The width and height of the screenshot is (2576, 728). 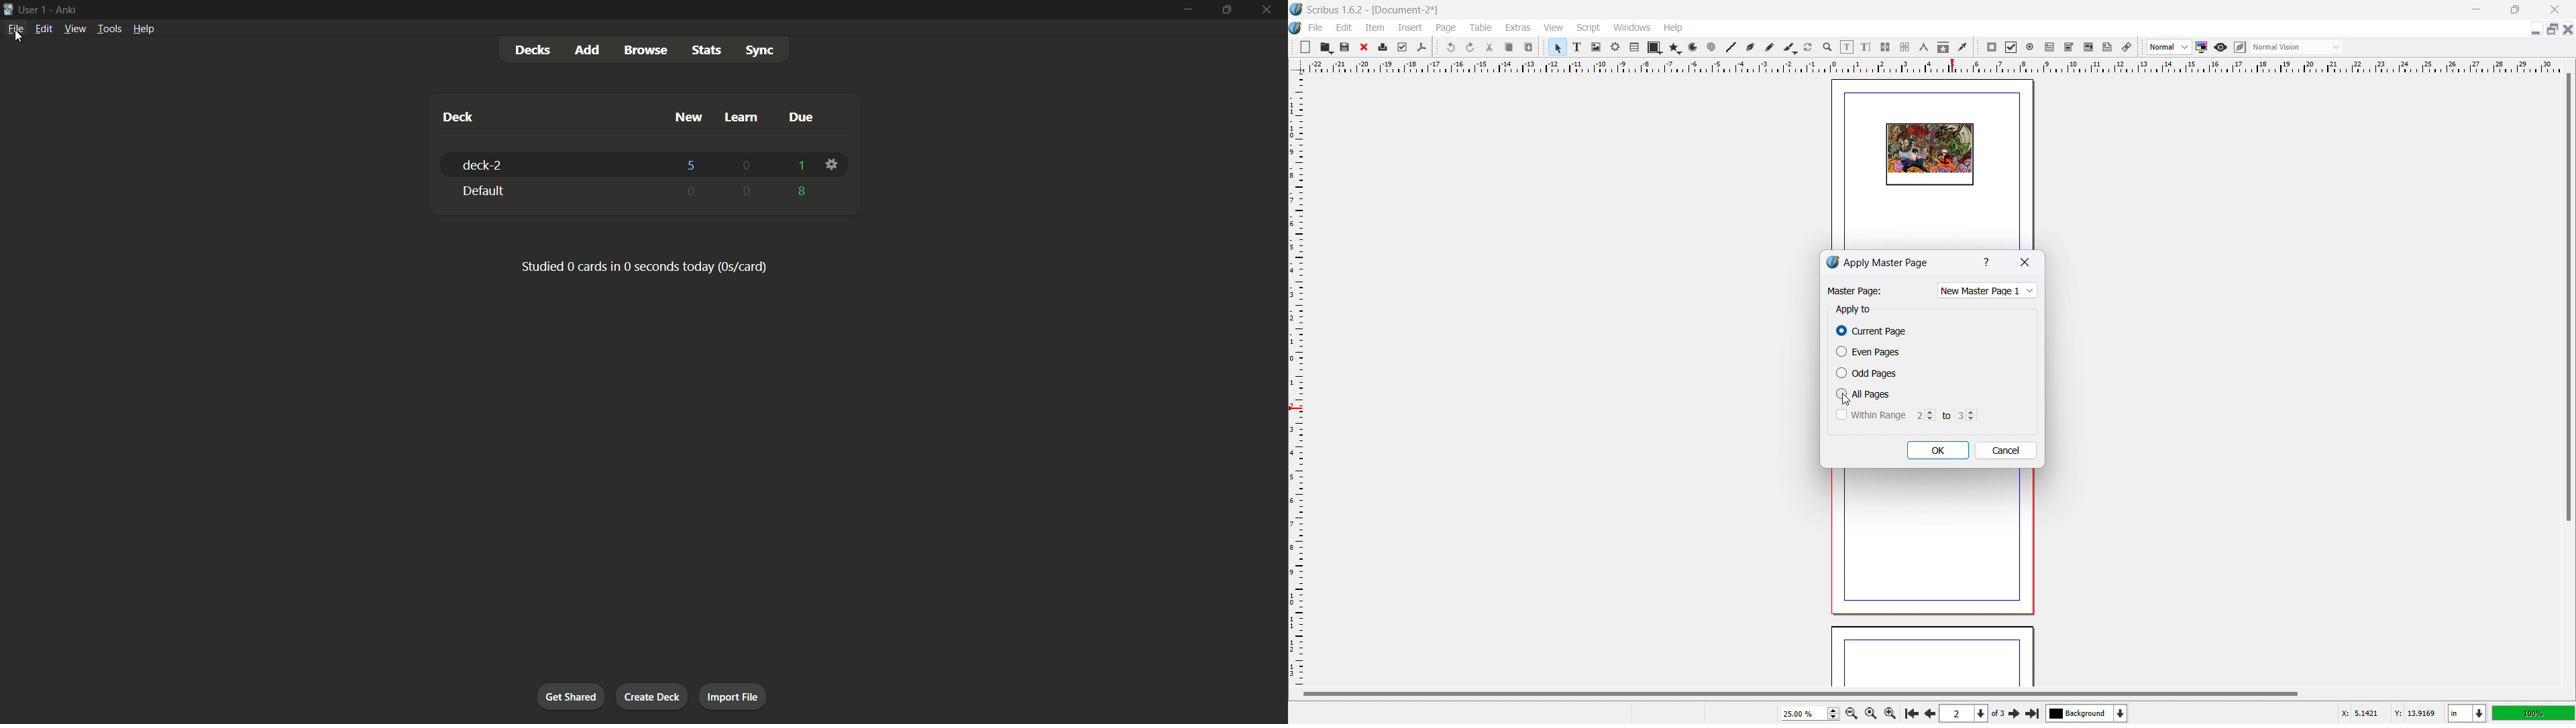 I want to click on pdf combo box, so click(x=2068, y=47).